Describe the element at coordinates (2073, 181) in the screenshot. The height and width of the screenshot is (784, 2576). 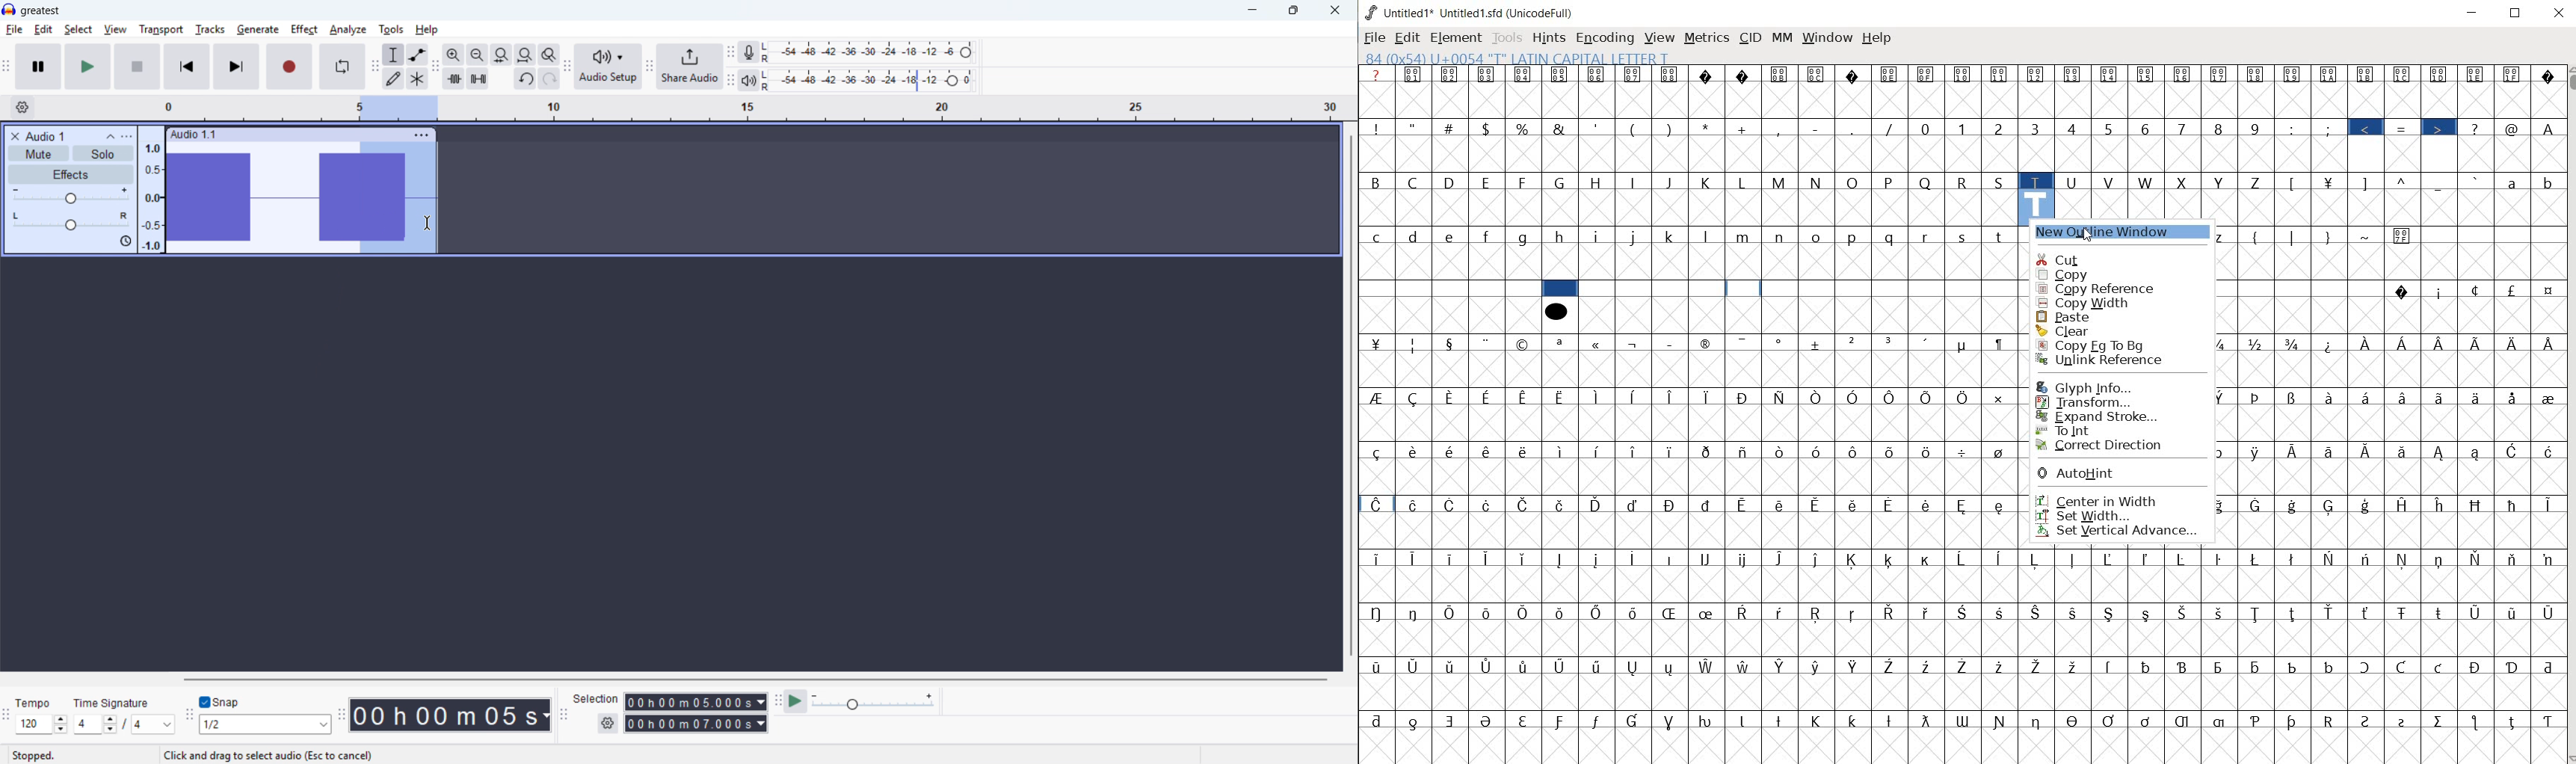
I see `U` at that location.